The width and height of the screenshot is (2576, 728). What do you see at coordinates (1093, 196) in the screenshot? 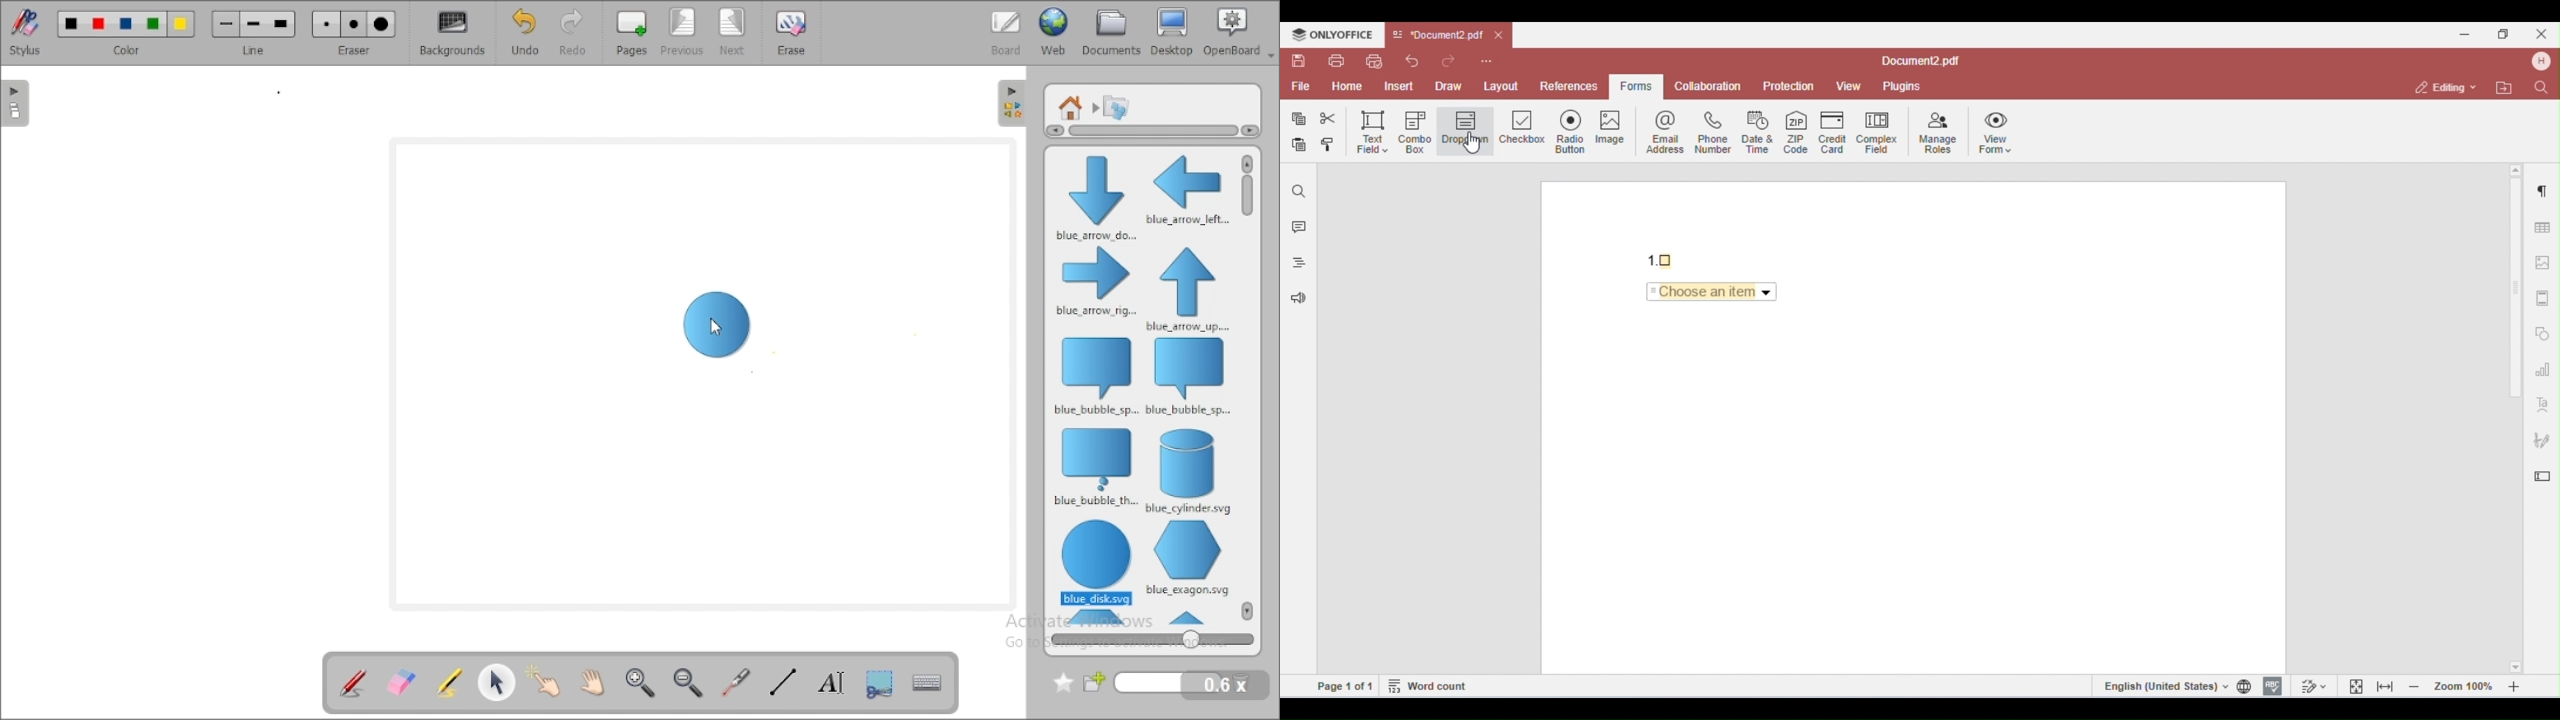
I see `blue arrow down` at bounding box center [1093, 196].